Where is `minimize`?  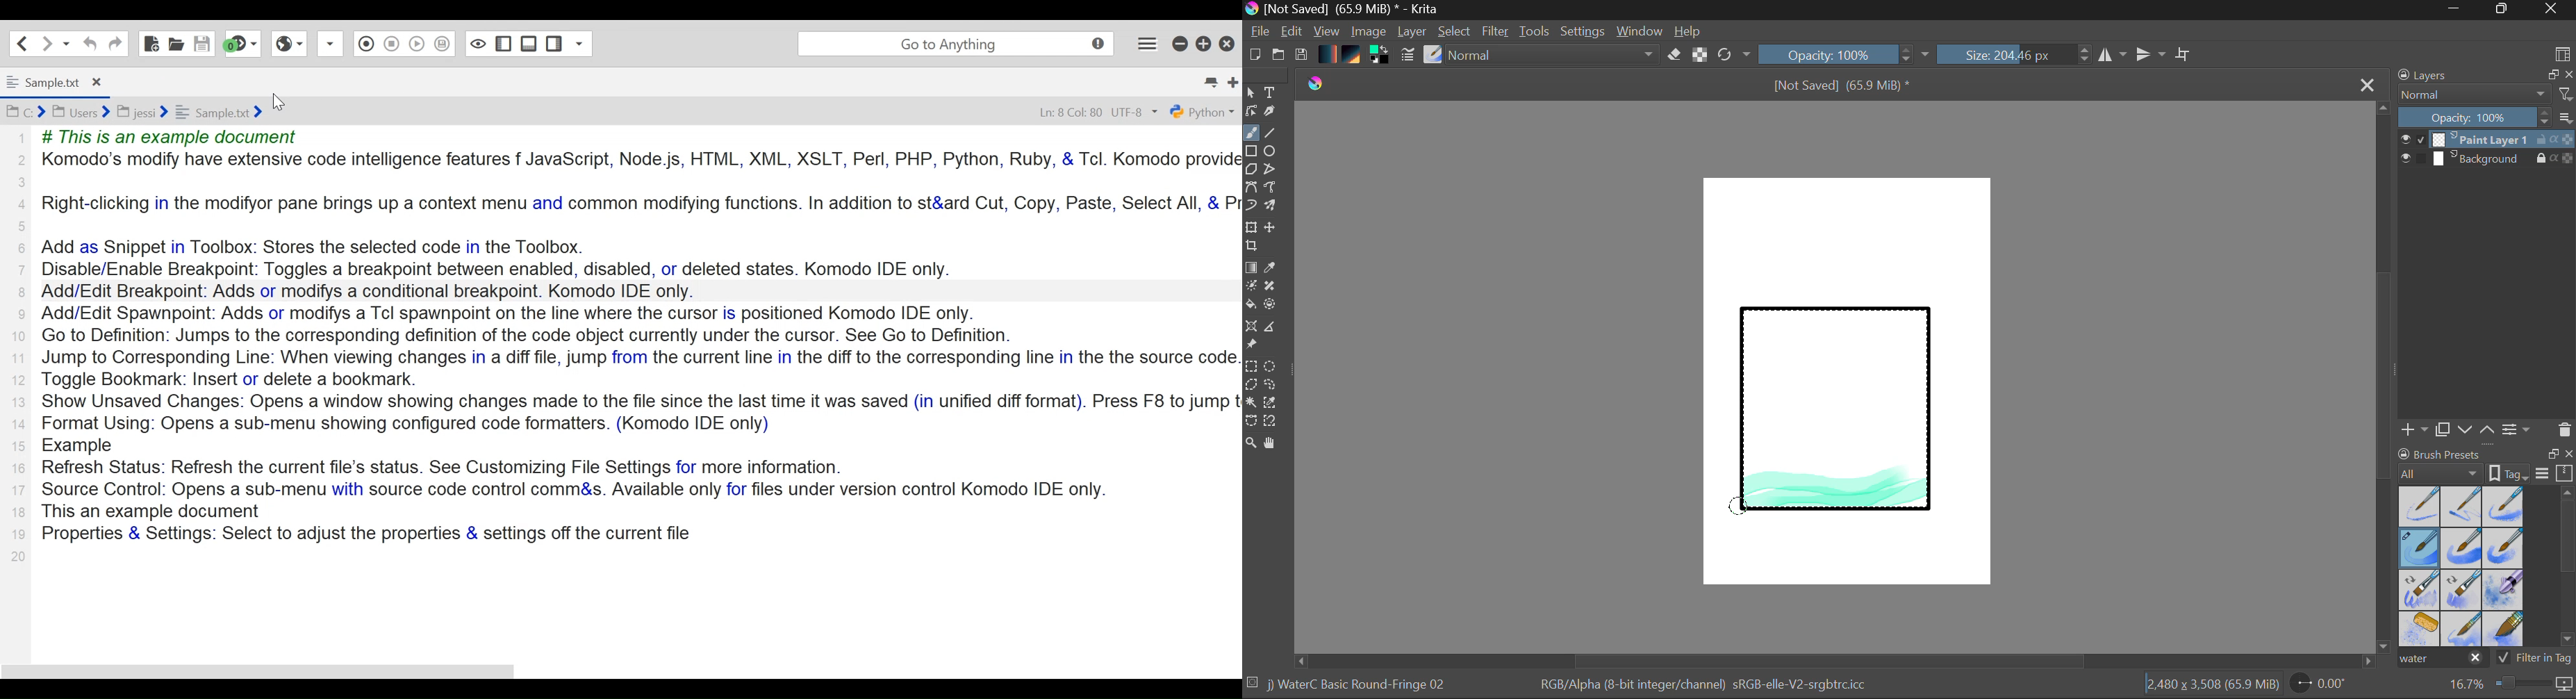 minimize is located at coordinates (1181, 43).